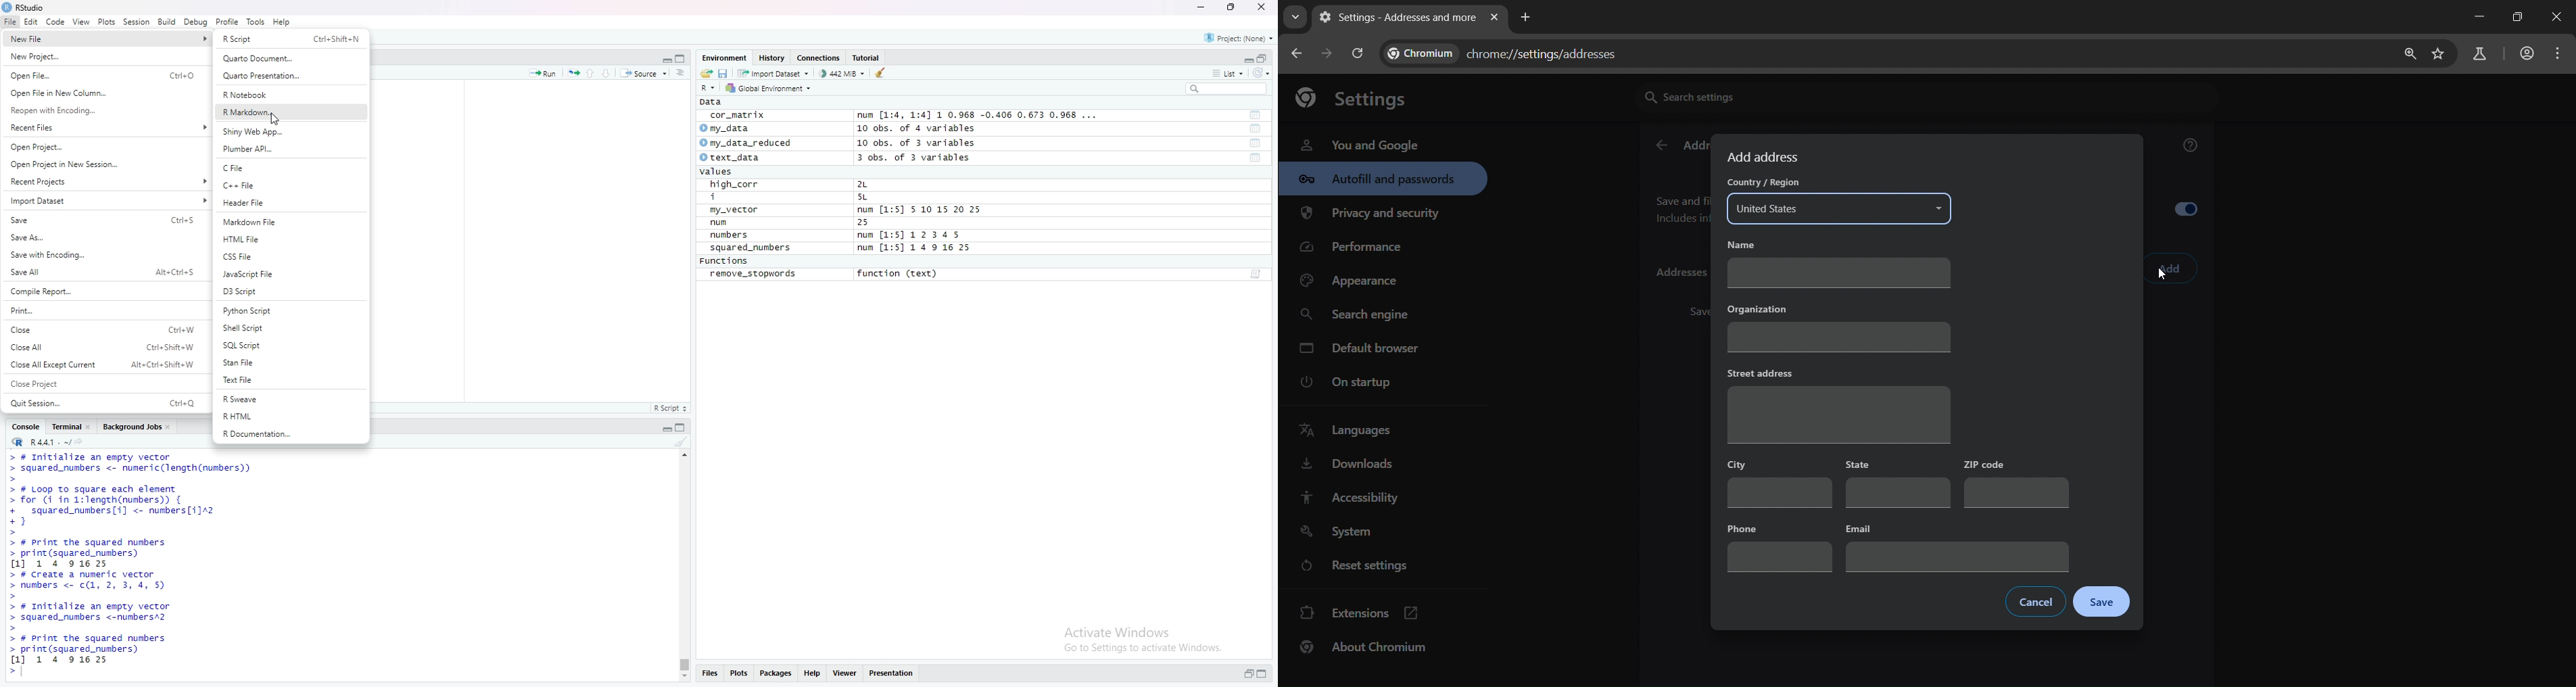 The height and width of the screenshot is (700, 2576). Describe the element at coordinates (725, 172) in the screenshot. I see `values` at that location.